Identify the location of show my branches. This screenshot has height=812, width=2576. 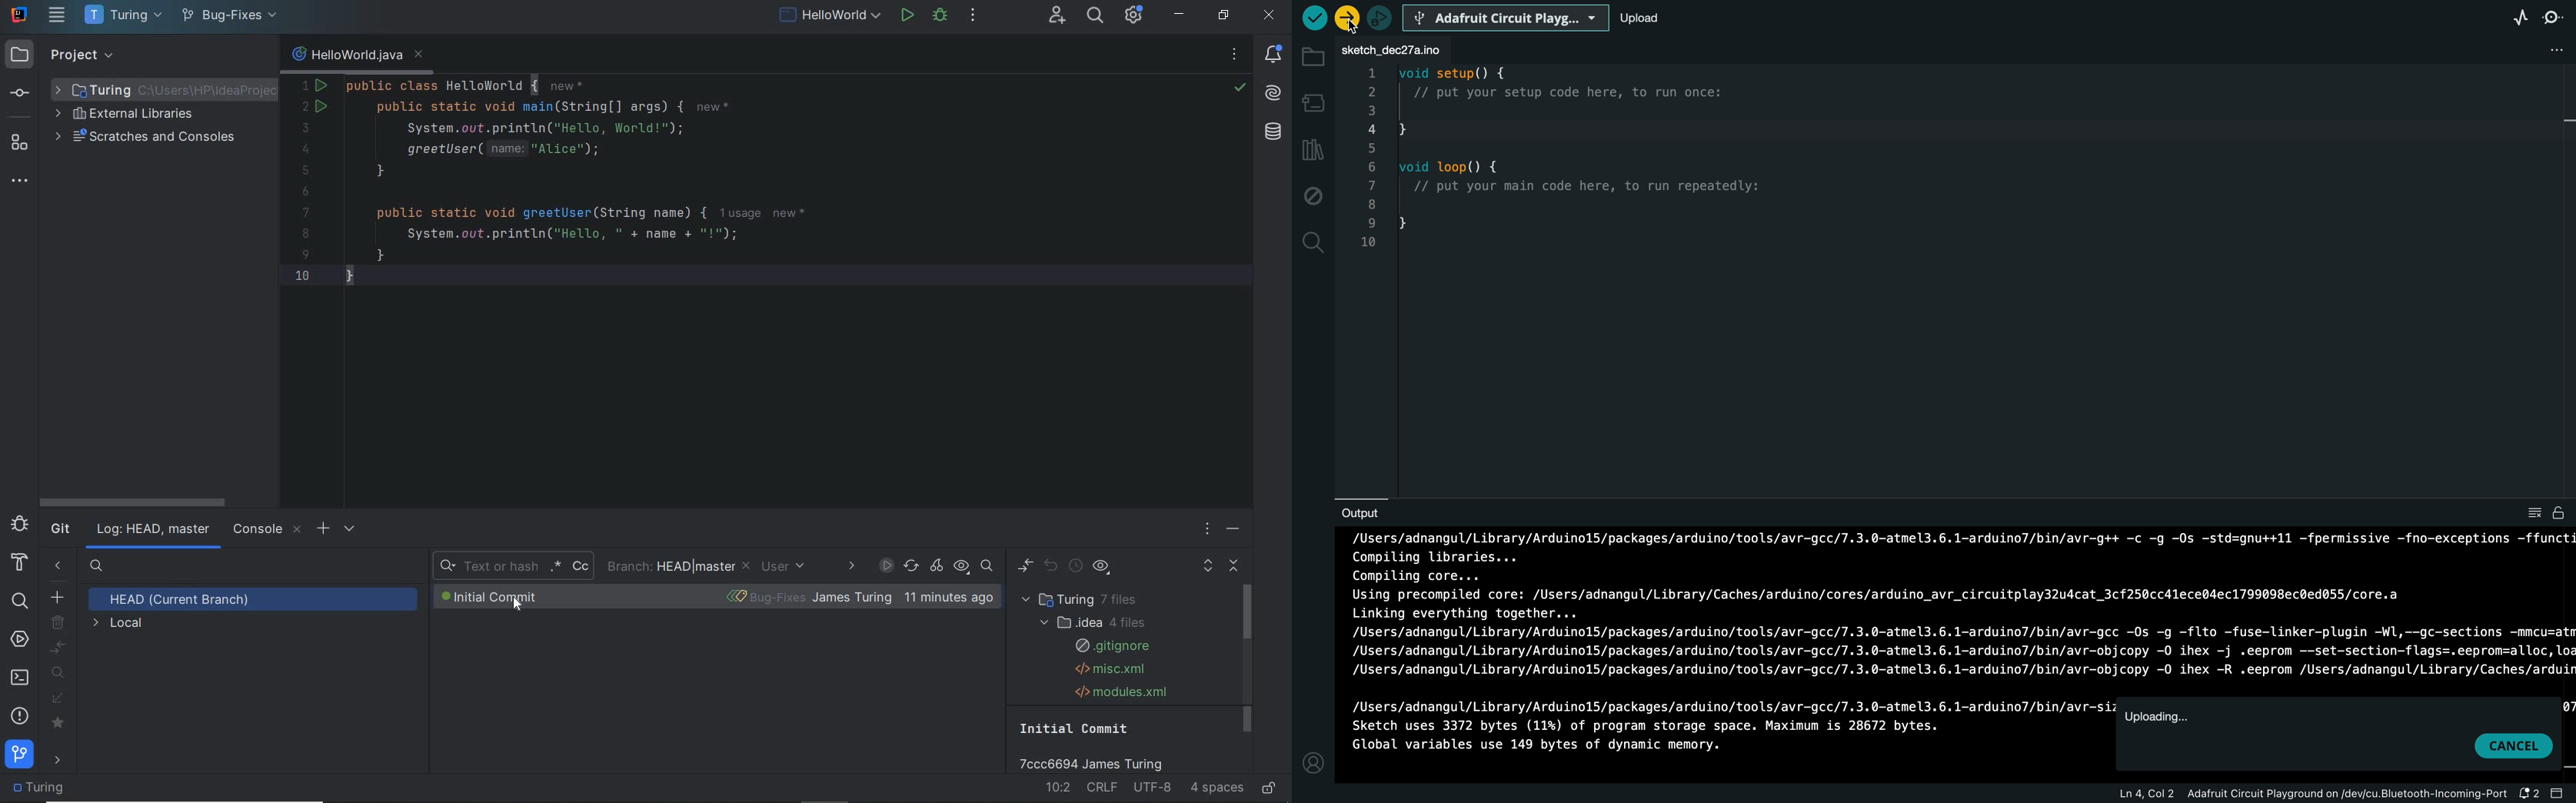
(60, 672).